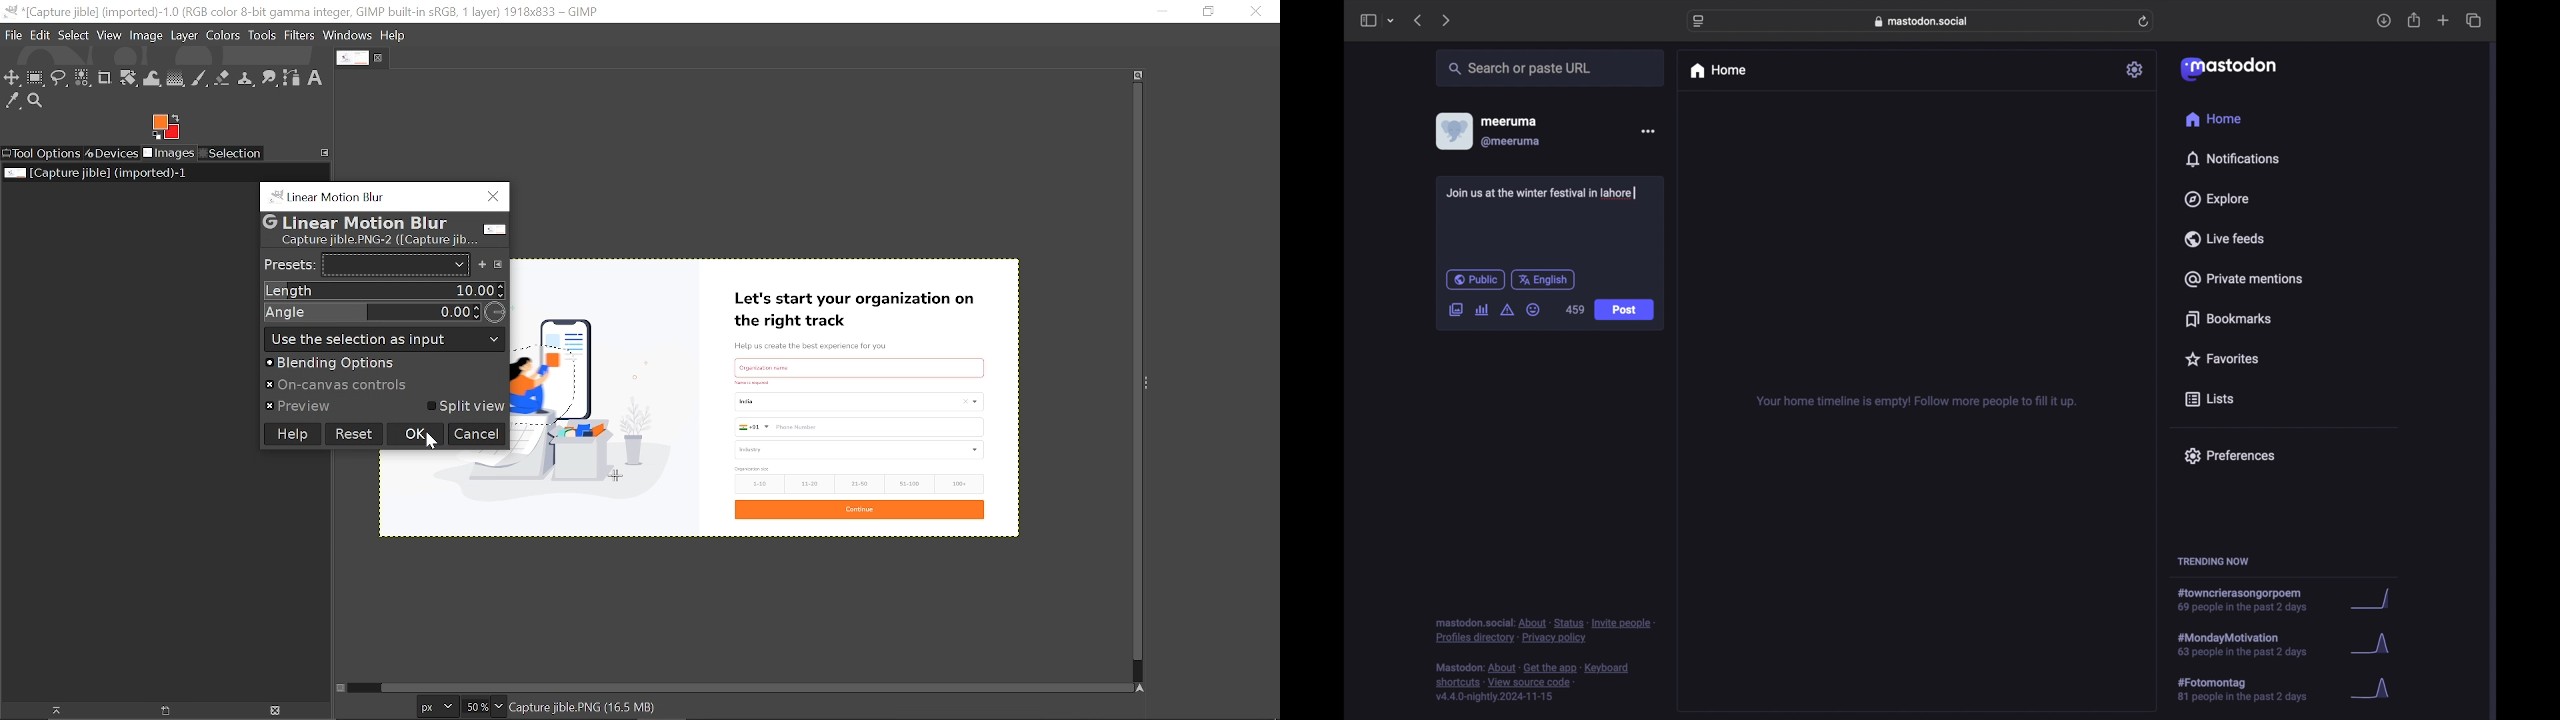 Image resolution: width=2576 pixels, height=728 pixels. What do you see at coordinates (492, 199) in the screenshot?
I see `Close` at bounding box center [492, 199].